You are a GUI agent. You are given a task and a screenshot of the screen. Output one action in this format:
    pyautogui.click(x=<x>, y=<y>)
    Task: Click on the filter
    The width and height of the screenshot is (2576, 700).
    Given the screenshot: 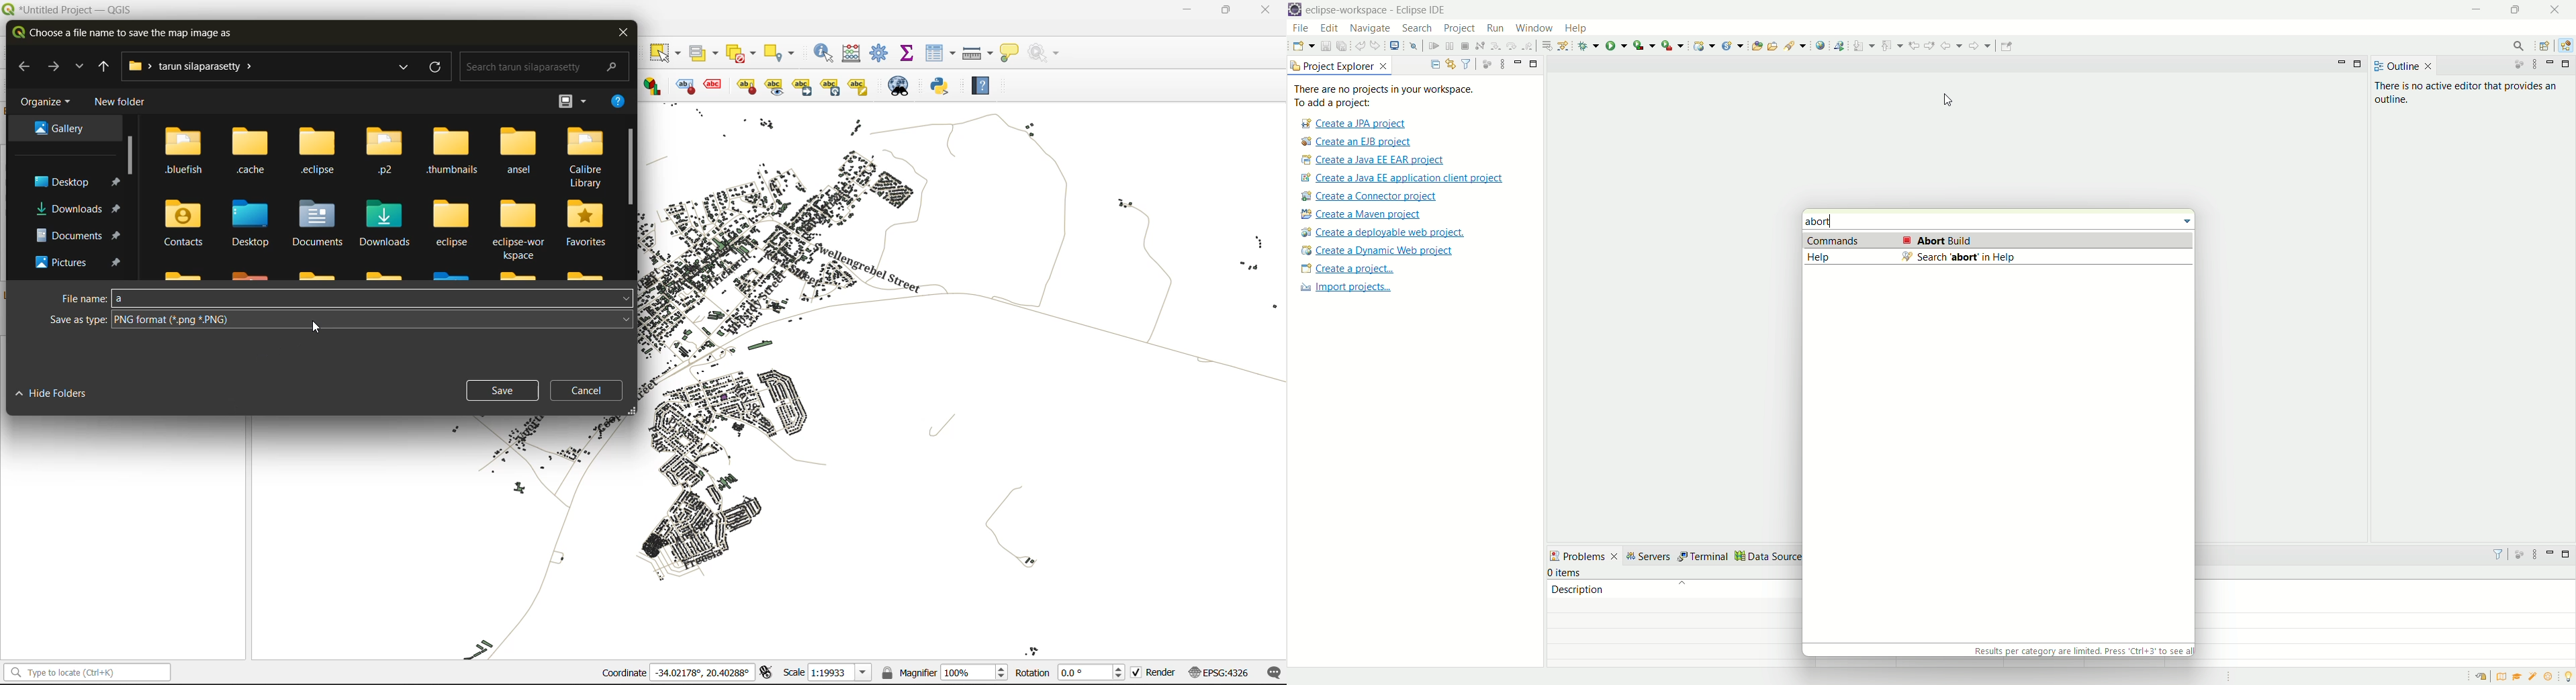 What is the action you would take?
    pyautogui.click(x=1465, y=62)
    